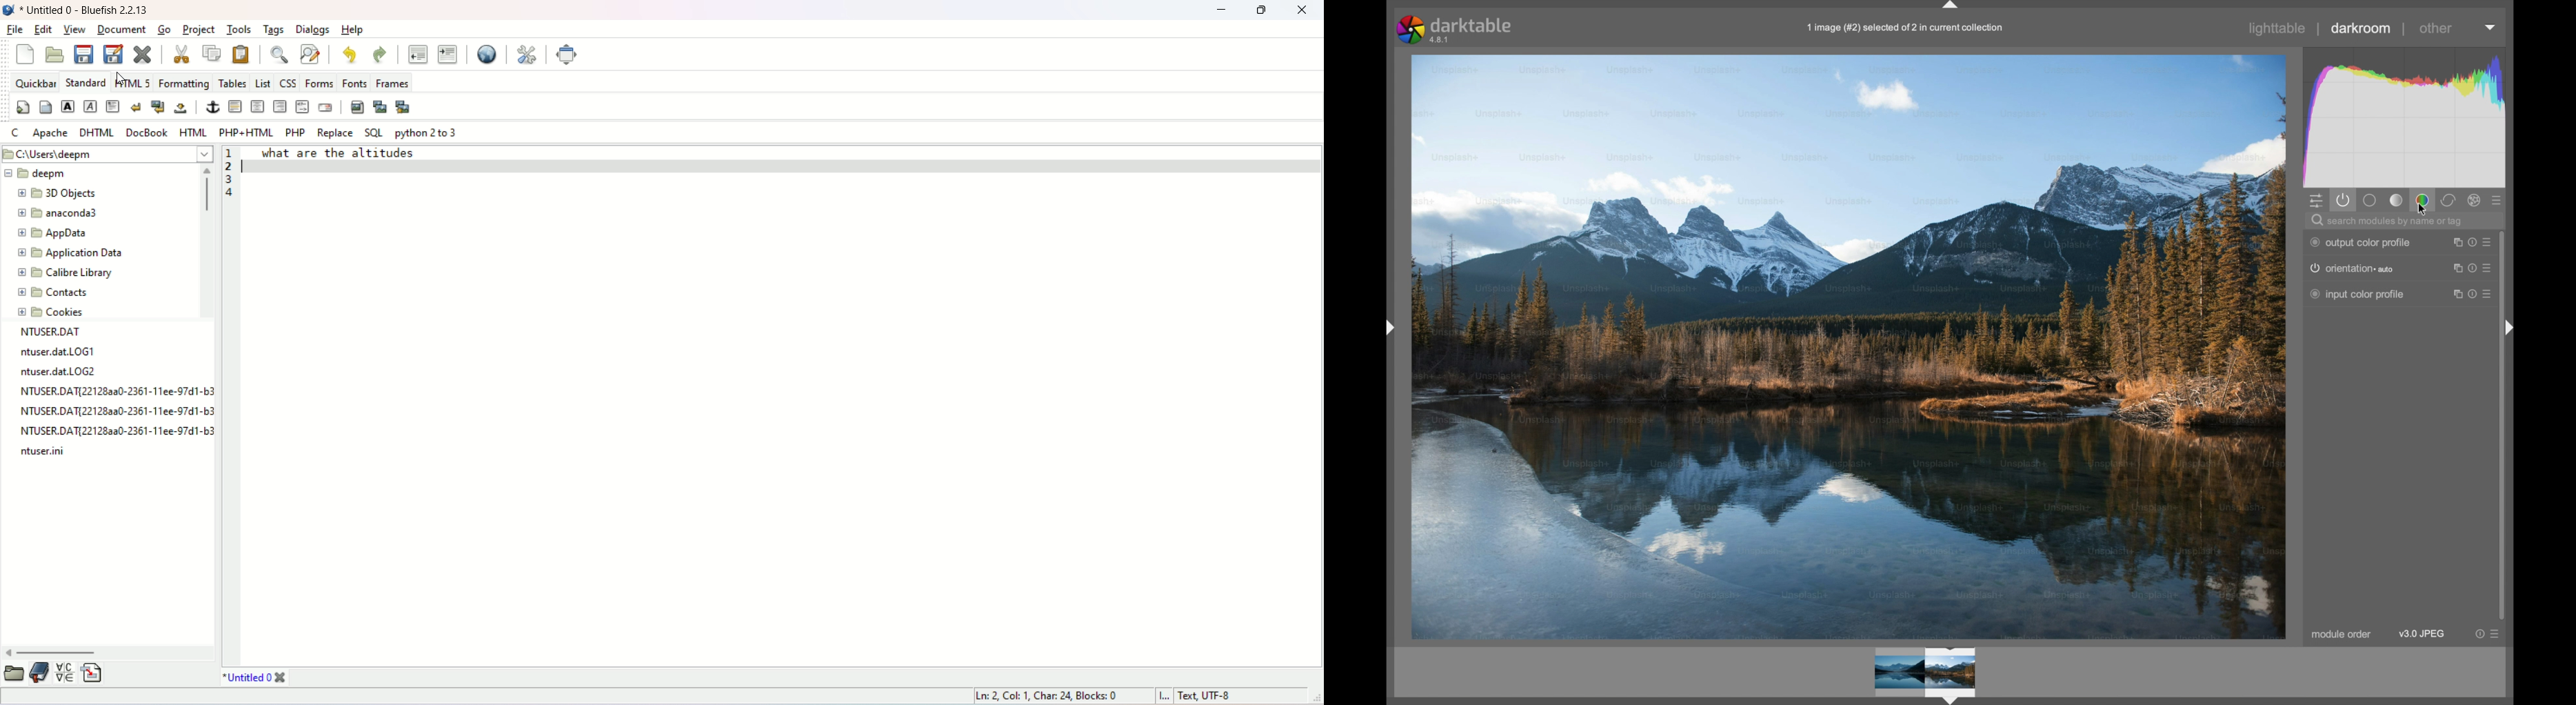 Image resolution: width=2576 pixels, height=728 pixels. Describe the element at coordinates (1227, 696) in the screenshot. I see `text, UTF-8` at that location.